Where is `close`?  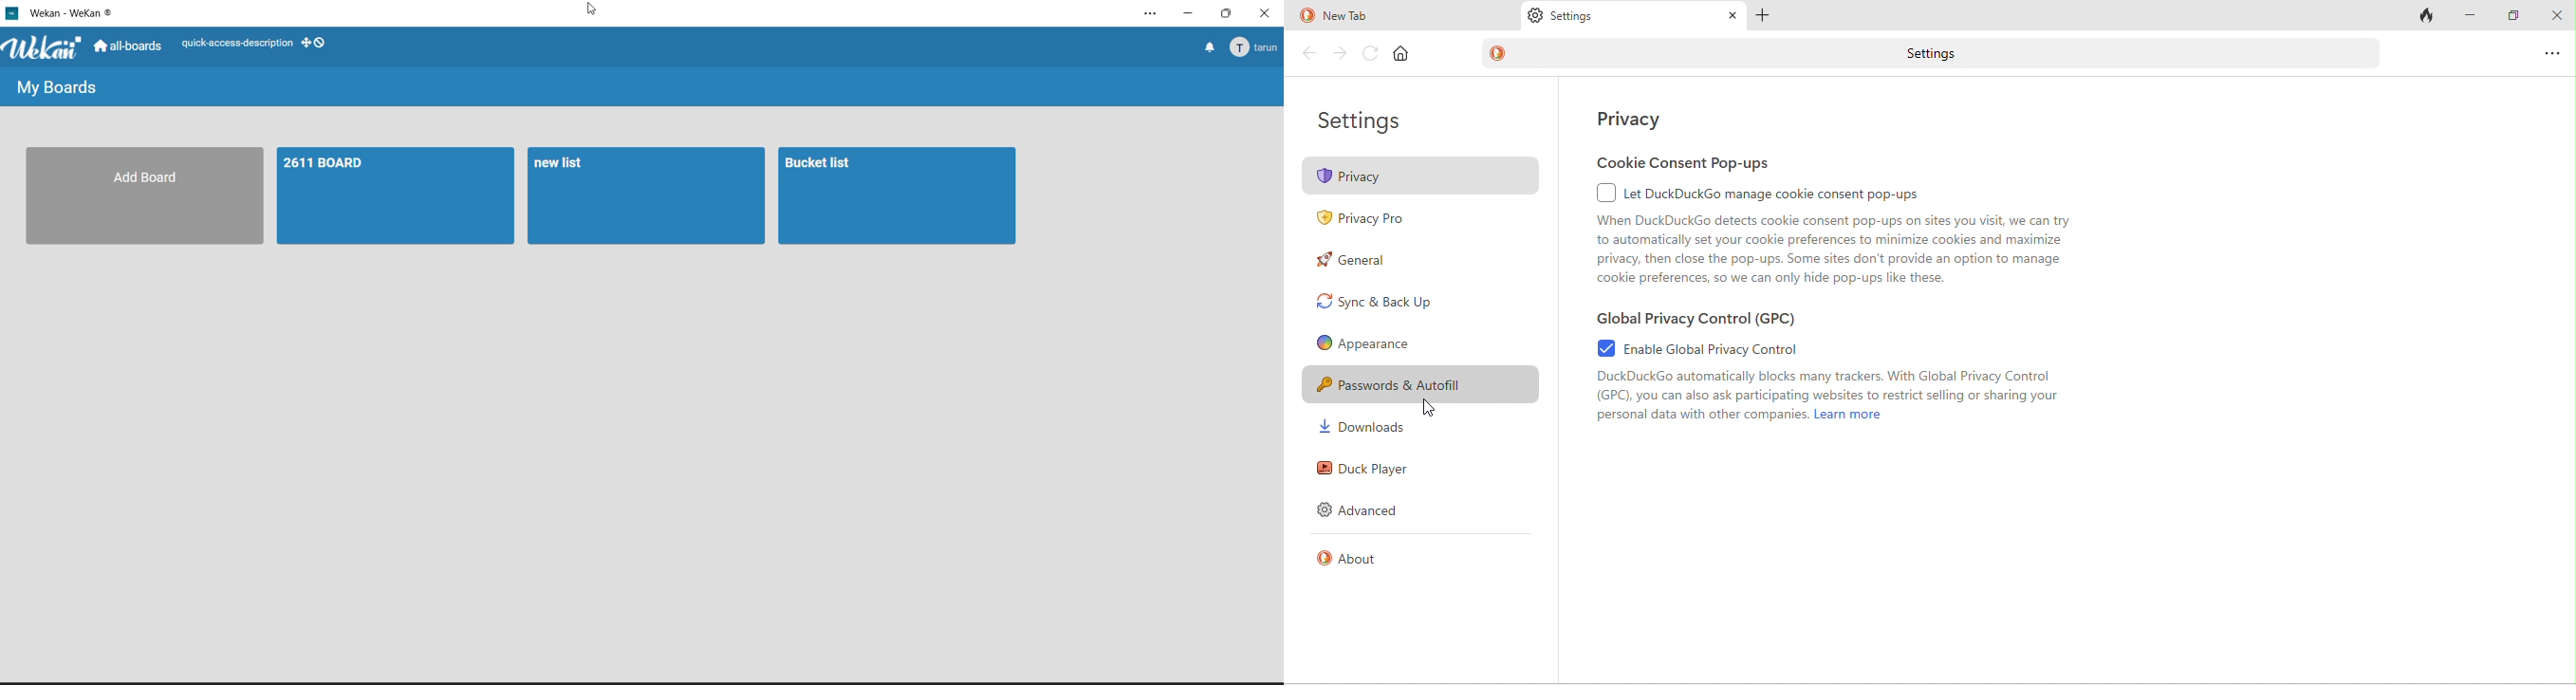 close is located at coordinates (1730, 17).